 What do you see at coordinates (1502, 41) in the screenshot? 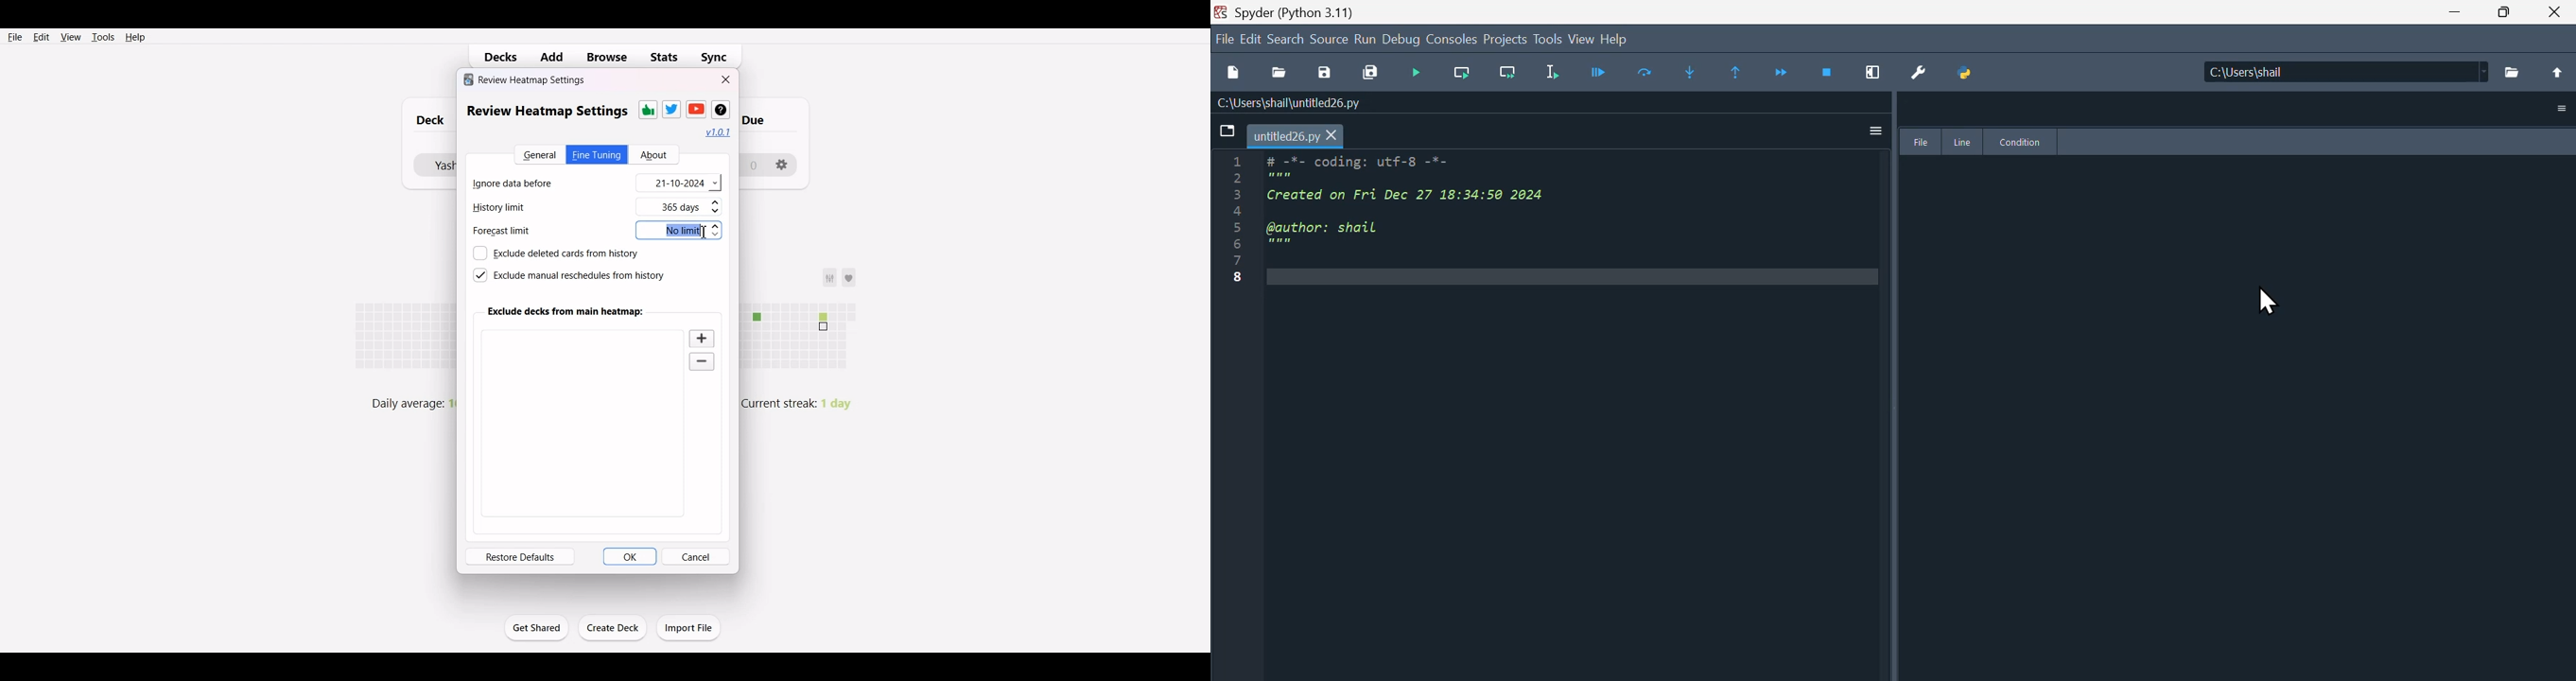
I see `Projects` at bounding box center [1502, 41].